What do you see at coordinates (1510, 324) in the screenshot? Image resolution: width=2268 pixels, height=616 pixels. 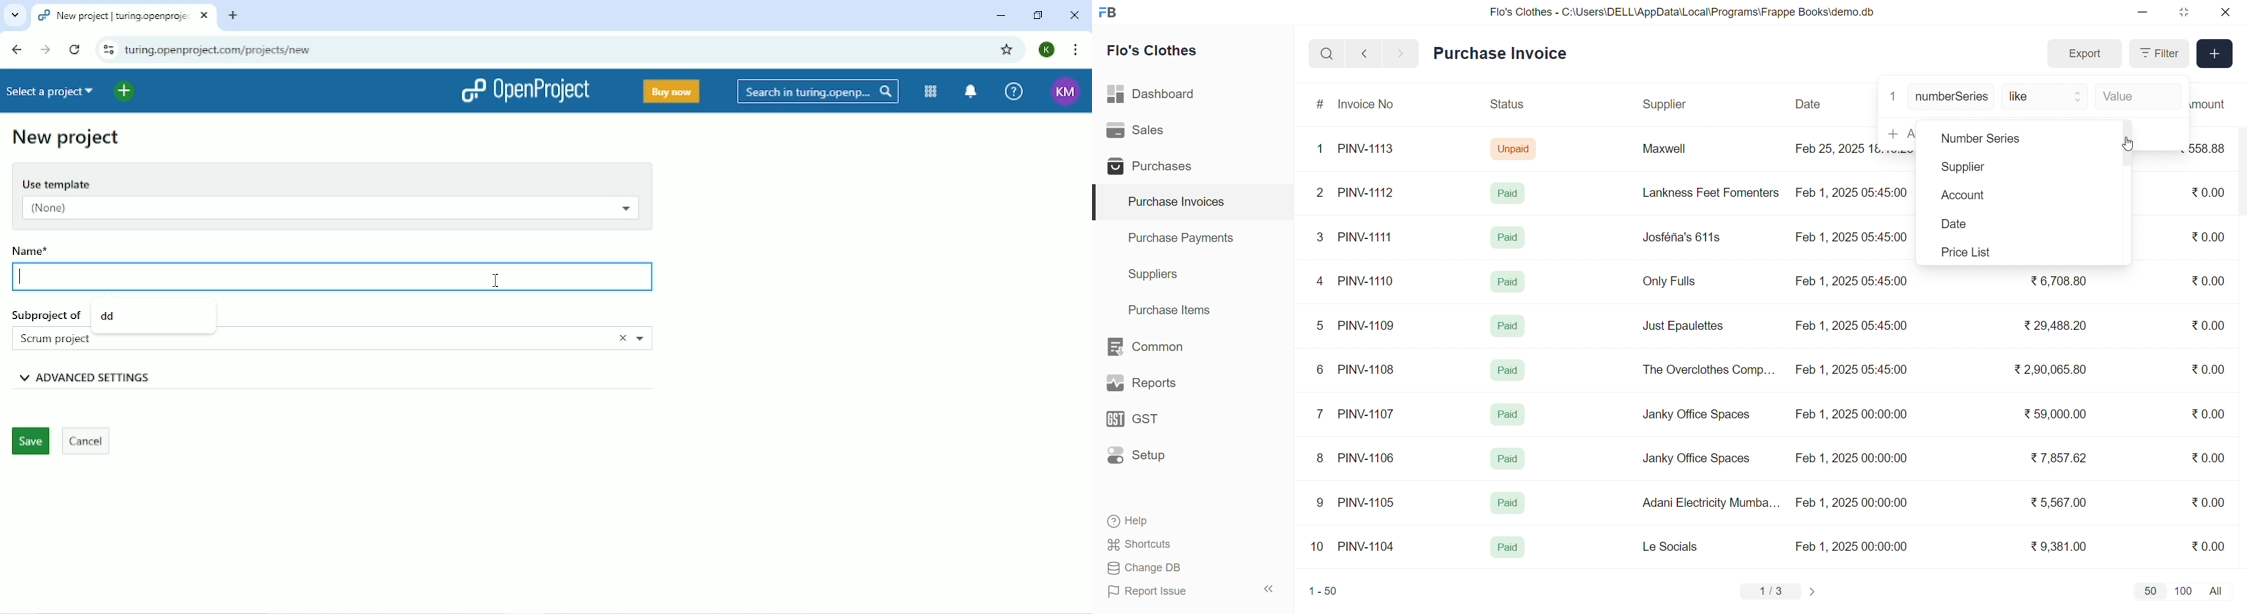 I see `Paid` at bounding box center [1510, 324].